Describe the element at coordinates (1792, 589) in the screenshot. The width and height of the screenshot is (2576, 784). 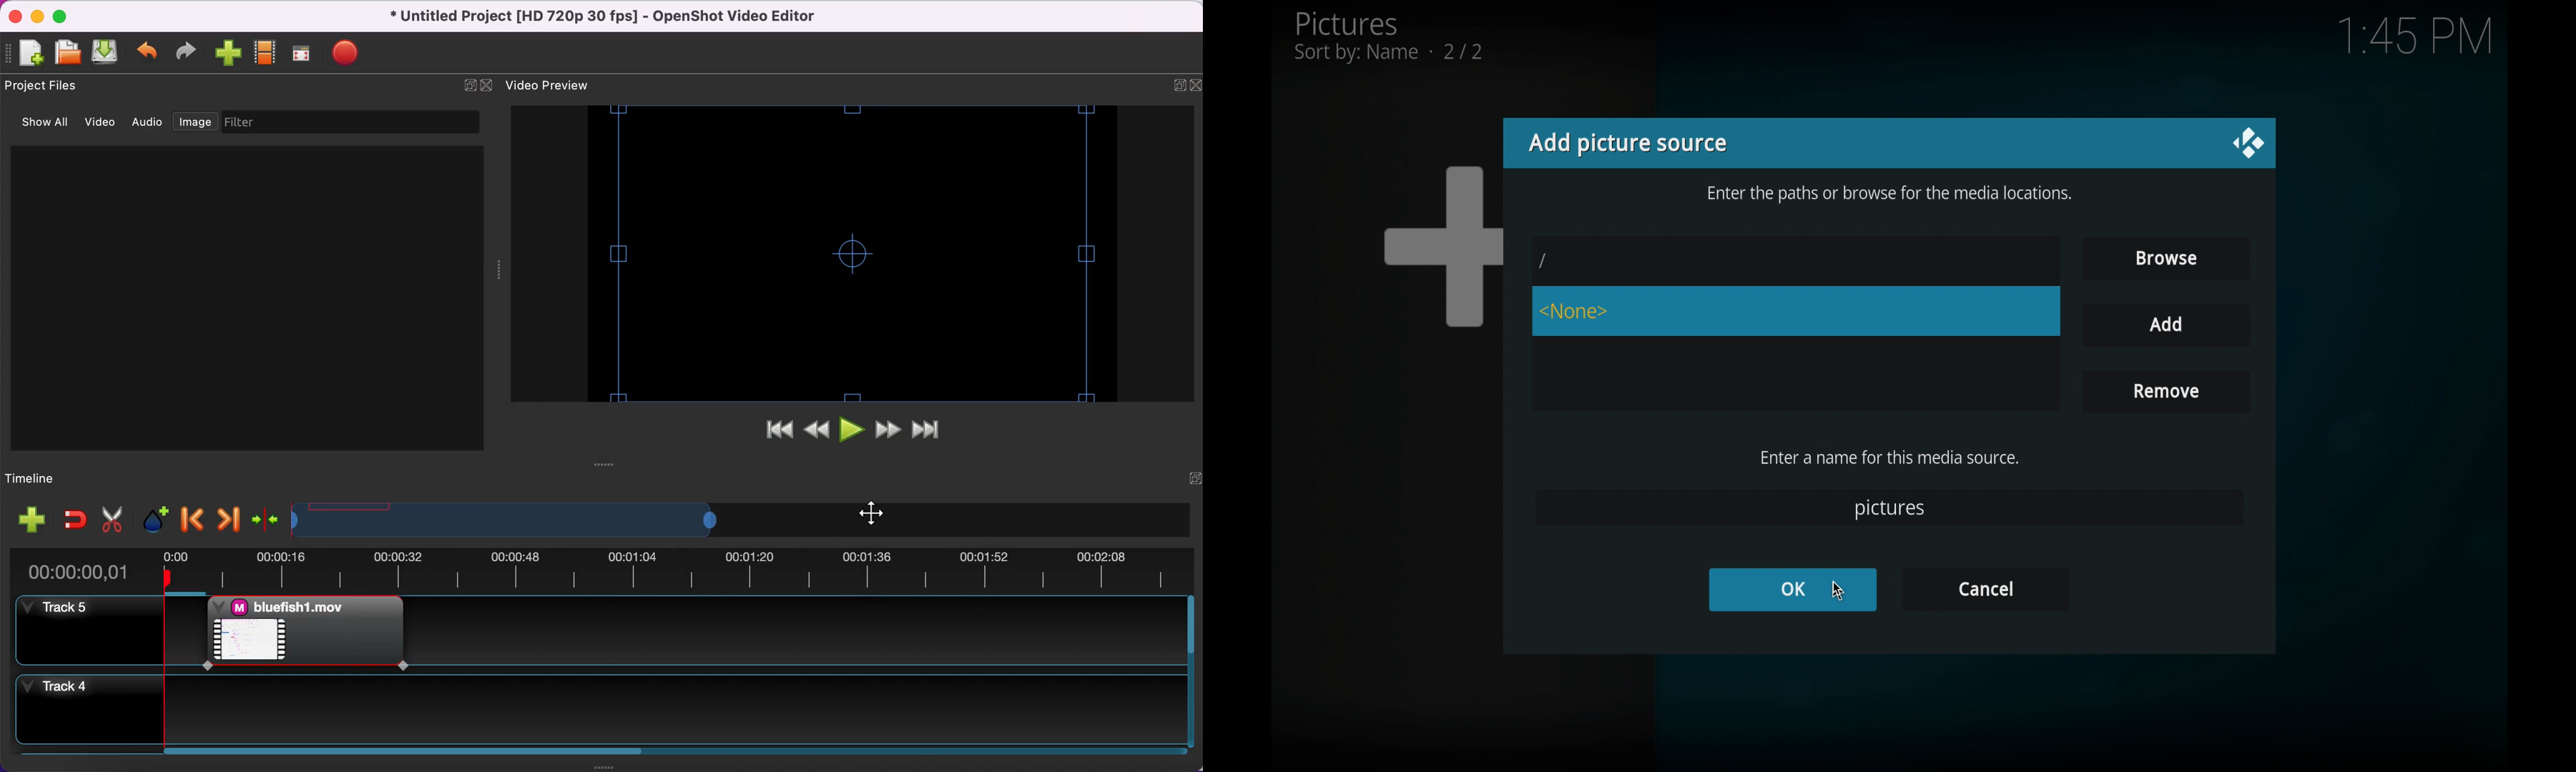
I see `OK` at that location.